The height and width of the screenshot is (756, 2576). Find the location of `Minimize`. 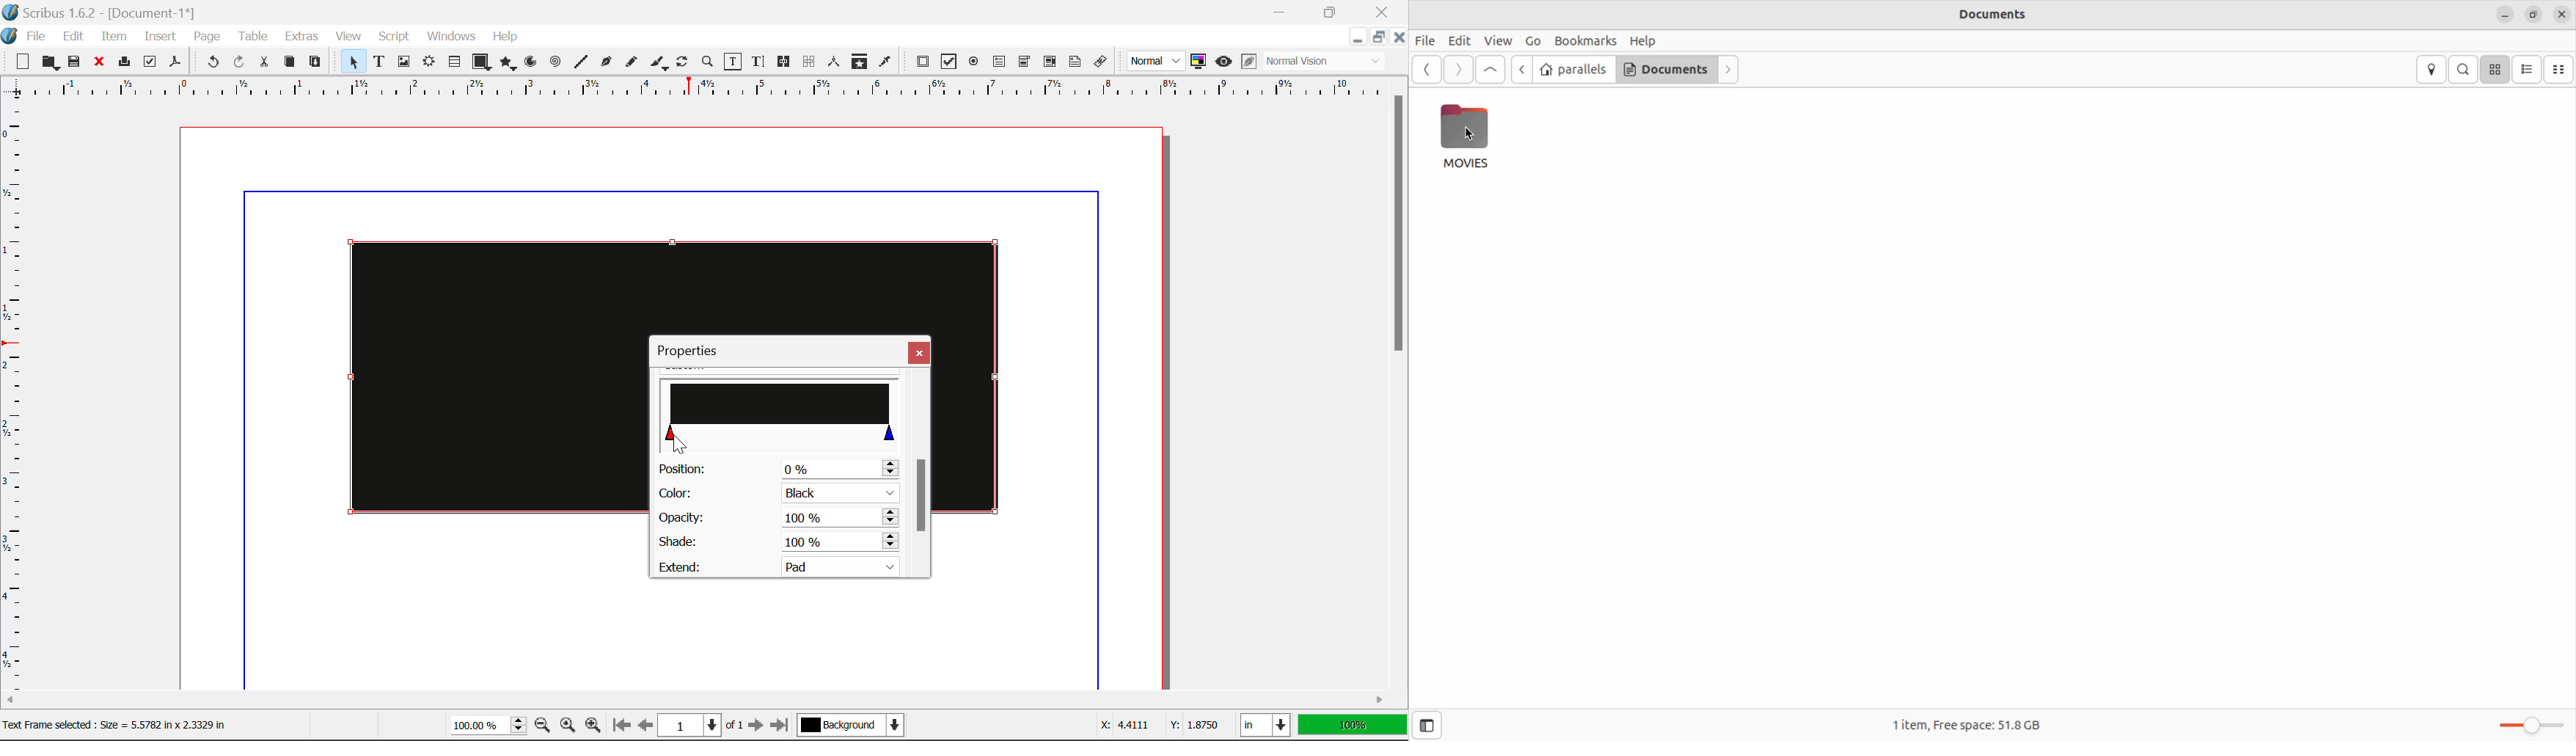

Minimize is located at coordinates (1377, 37).